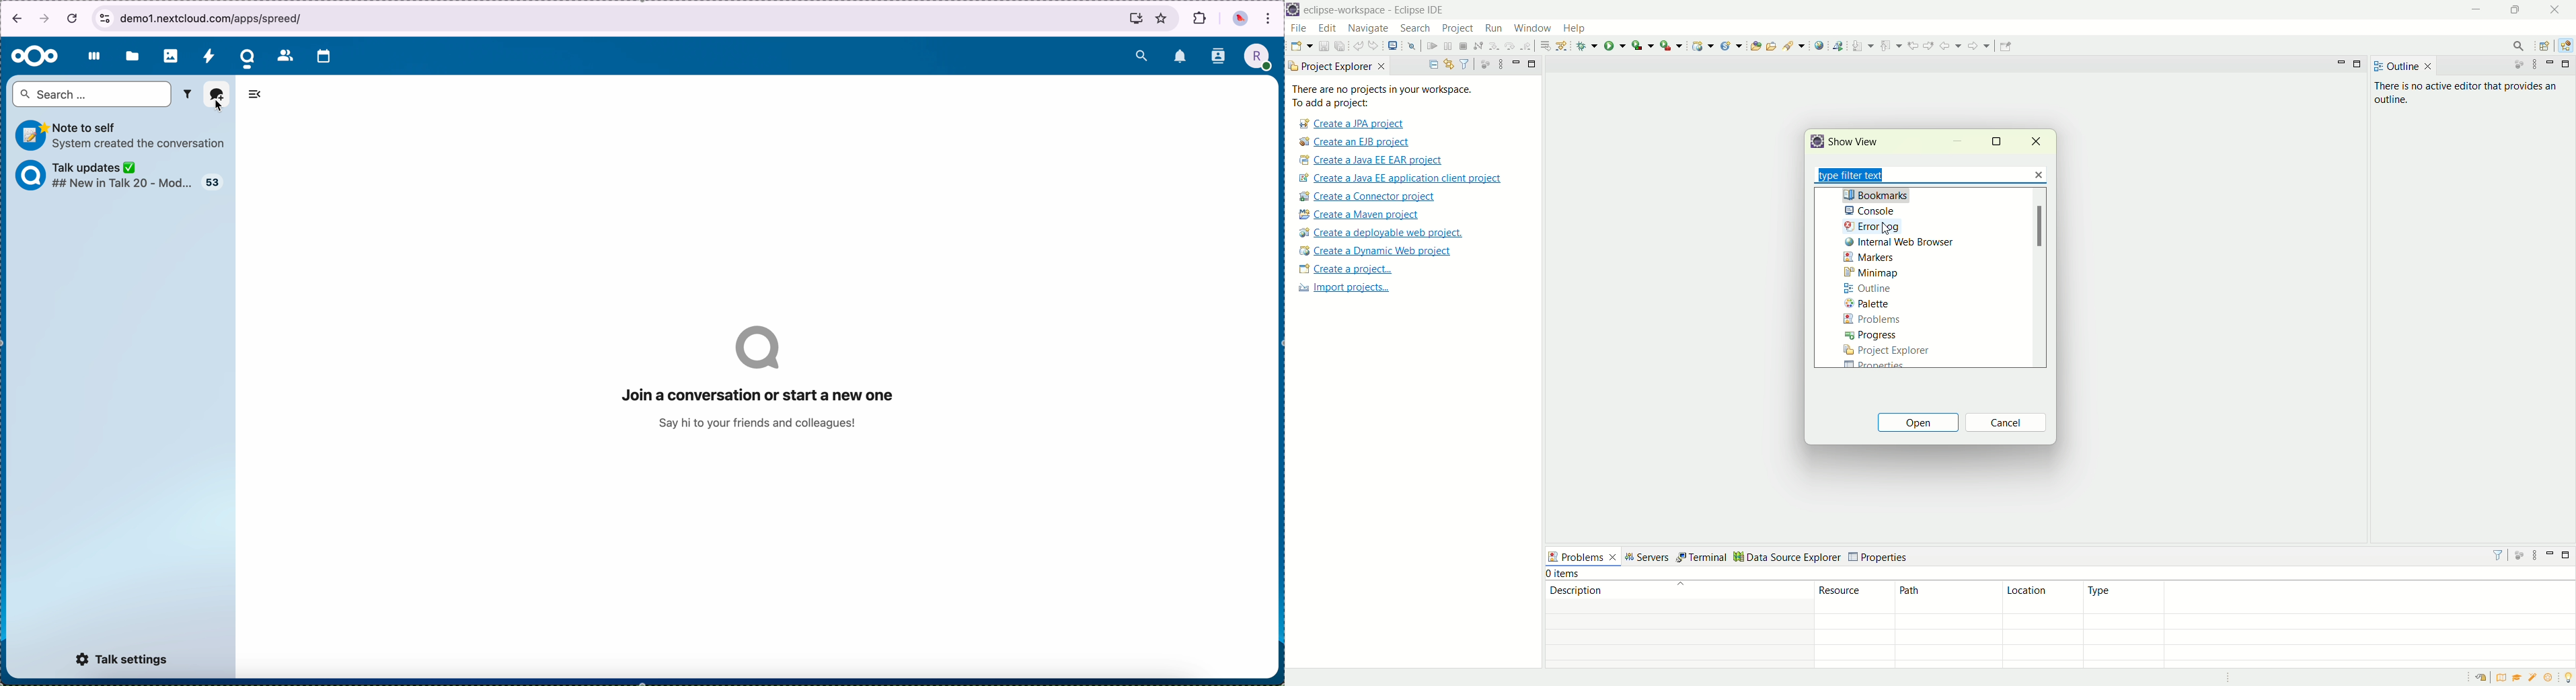 The image size is (2576, 700). What do you see at coordinates (1792, 46) in the screenshot?
I see `search` at bounding box center [1792, 46].